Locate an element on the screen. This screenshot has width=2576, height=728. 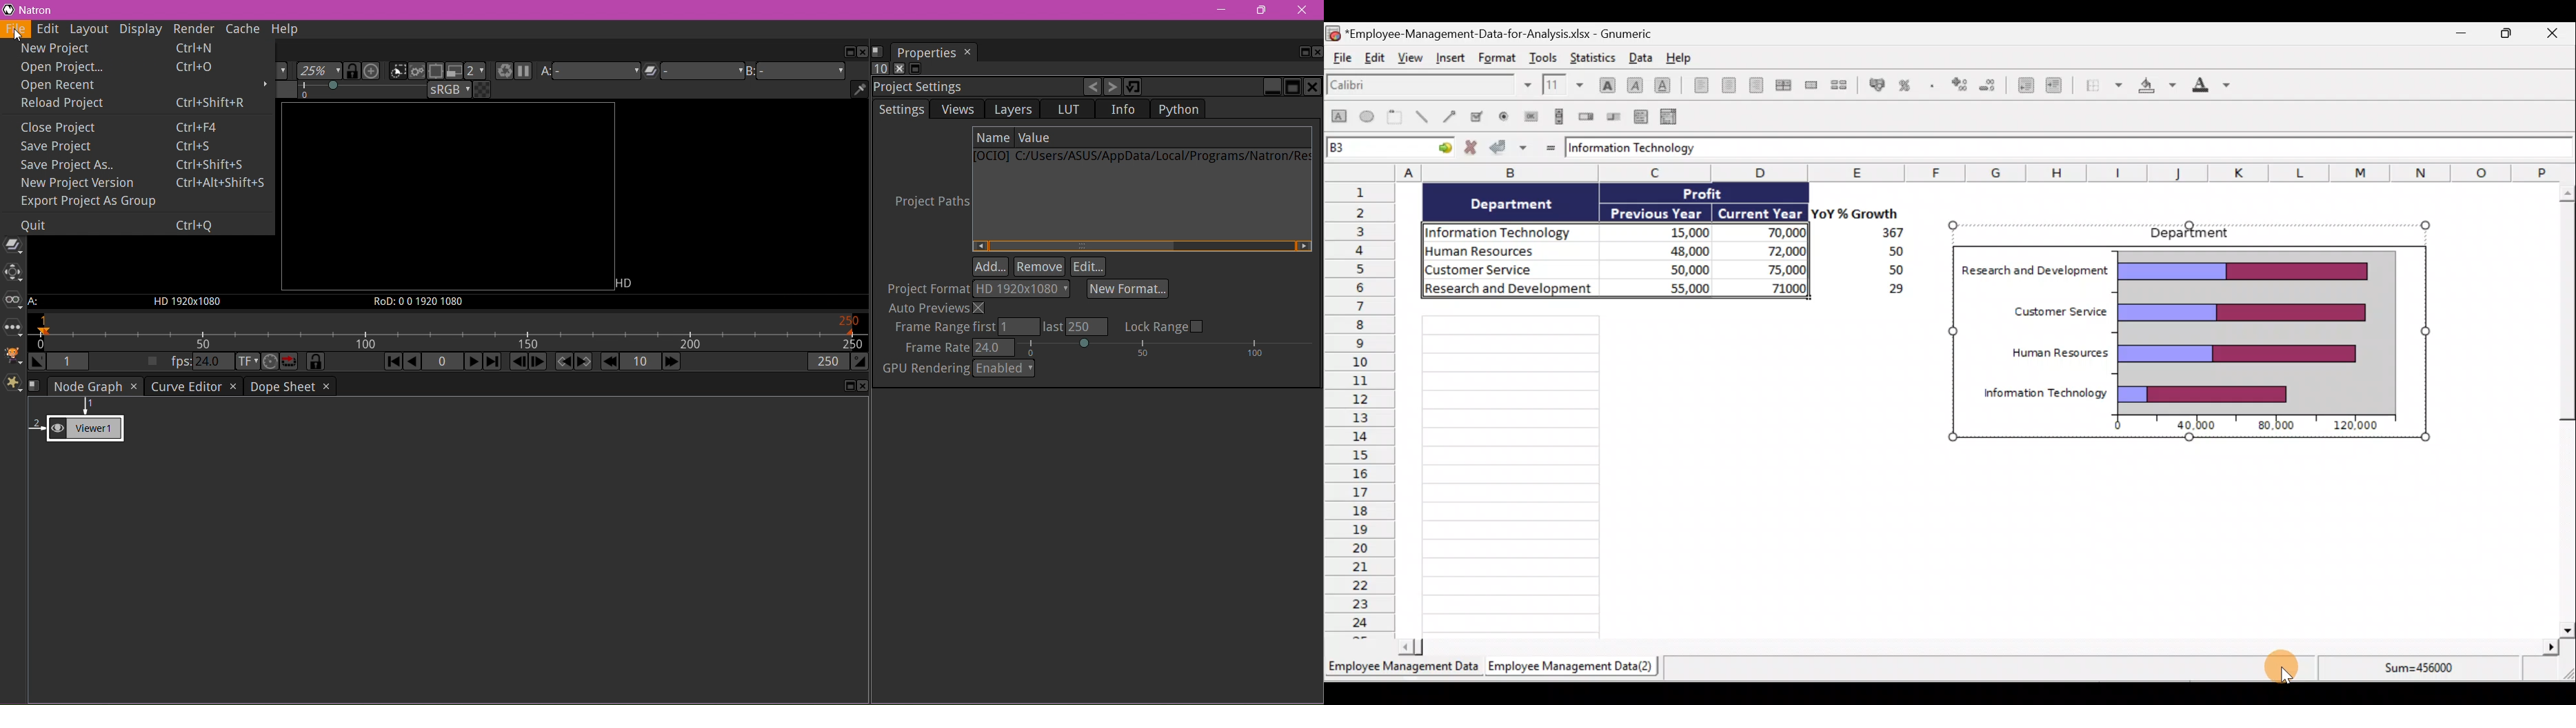
Cells is located at coordinates (1554, 475).